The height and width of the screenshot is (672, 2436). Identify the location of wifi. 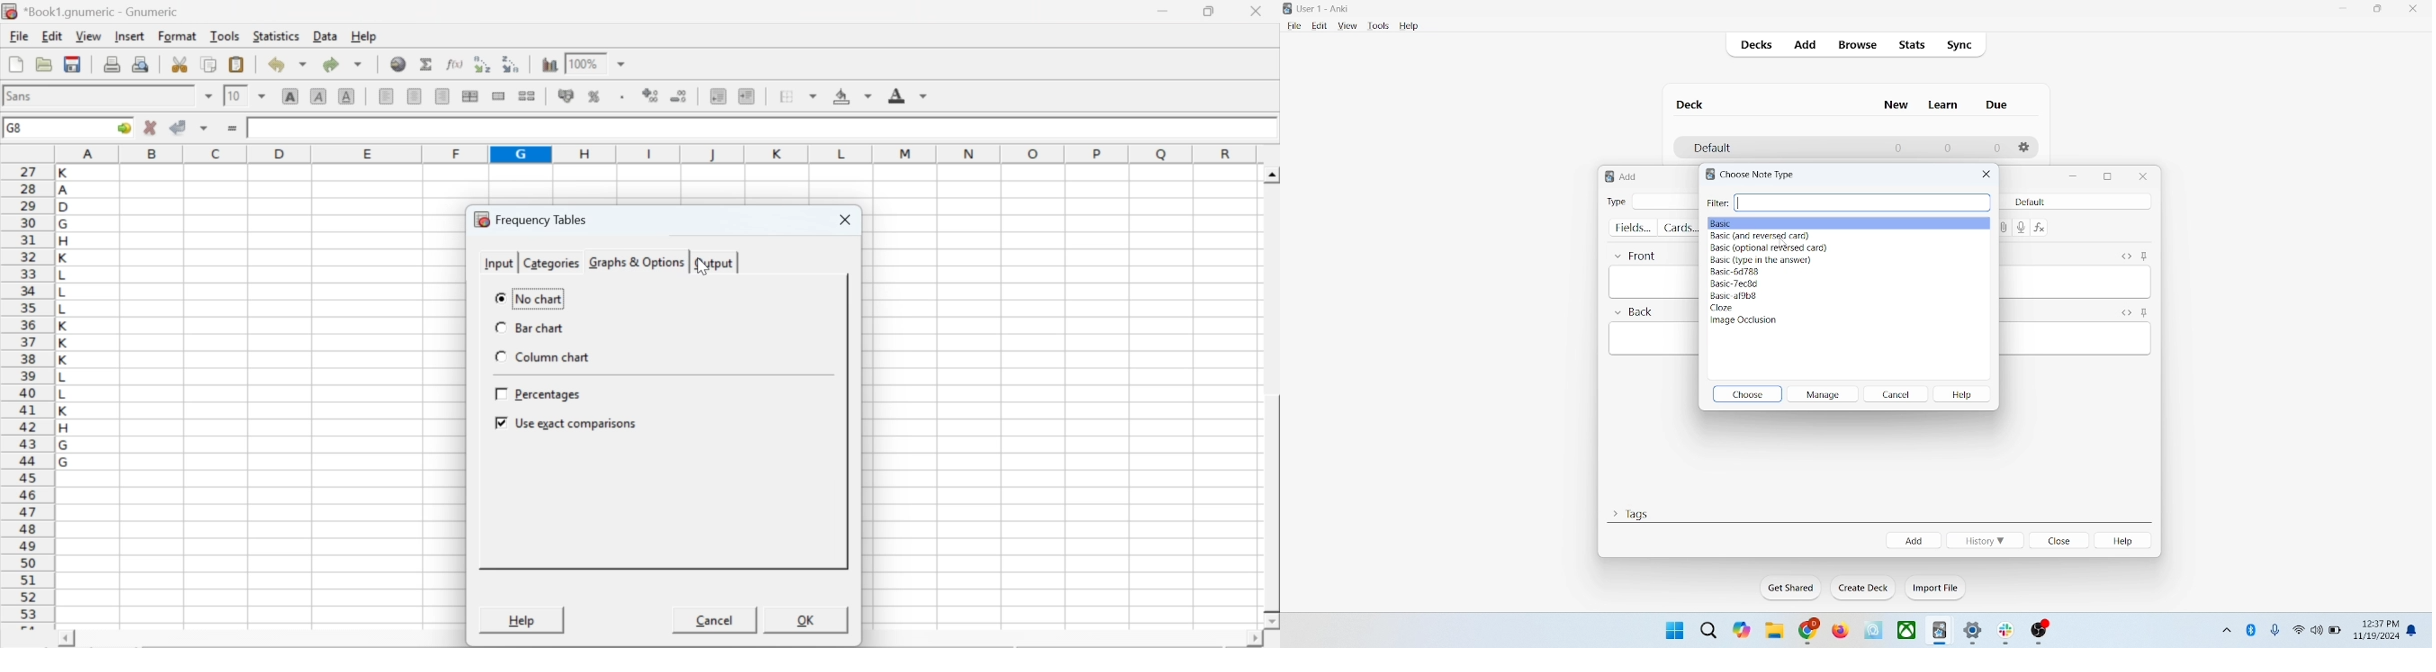
(2298, 629).